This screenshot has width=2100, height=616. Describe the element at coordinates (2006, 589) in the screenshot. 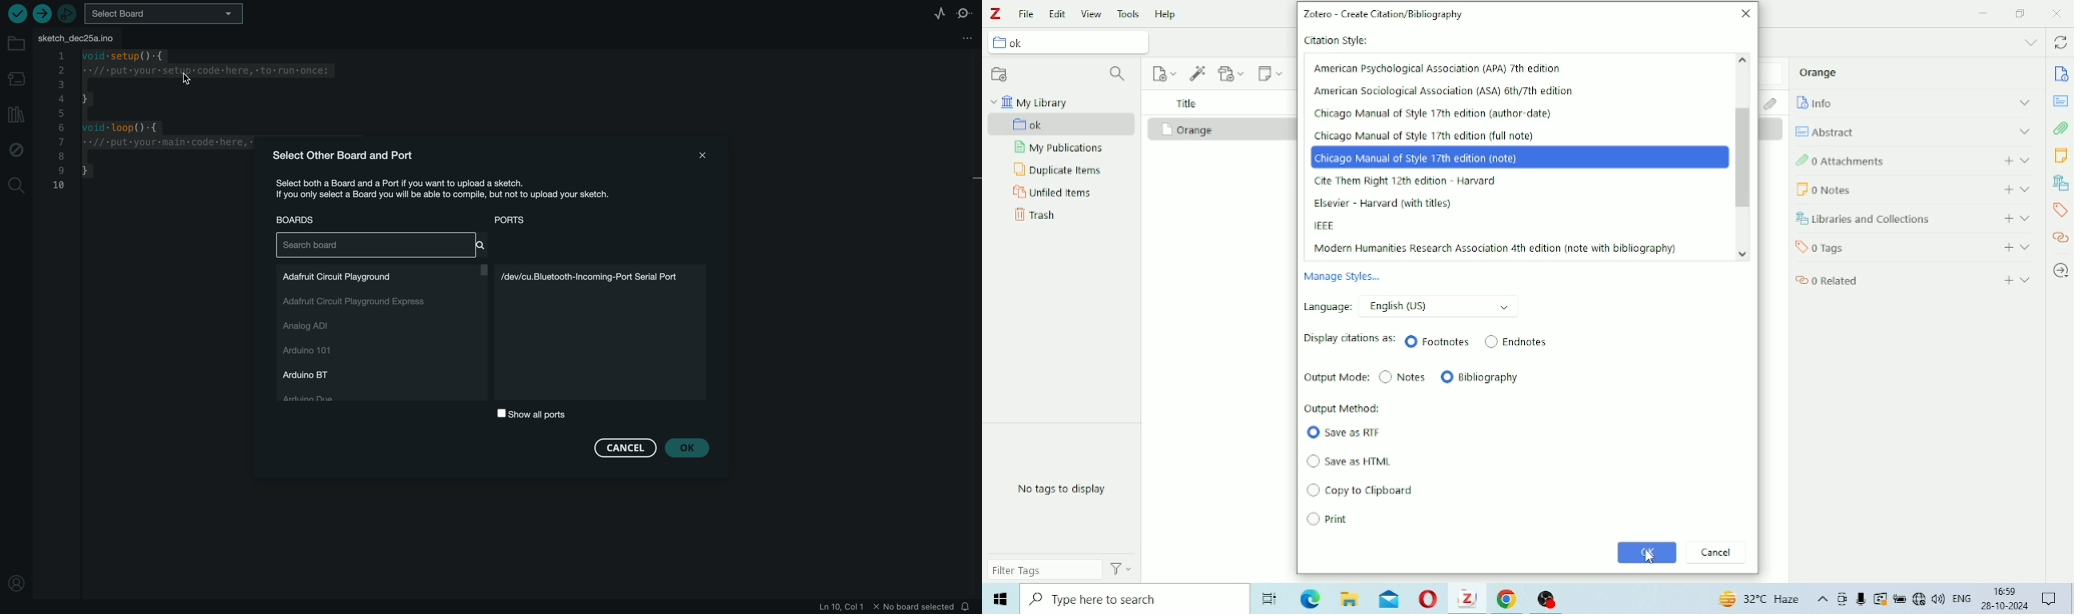

I see `16:59` at that location.